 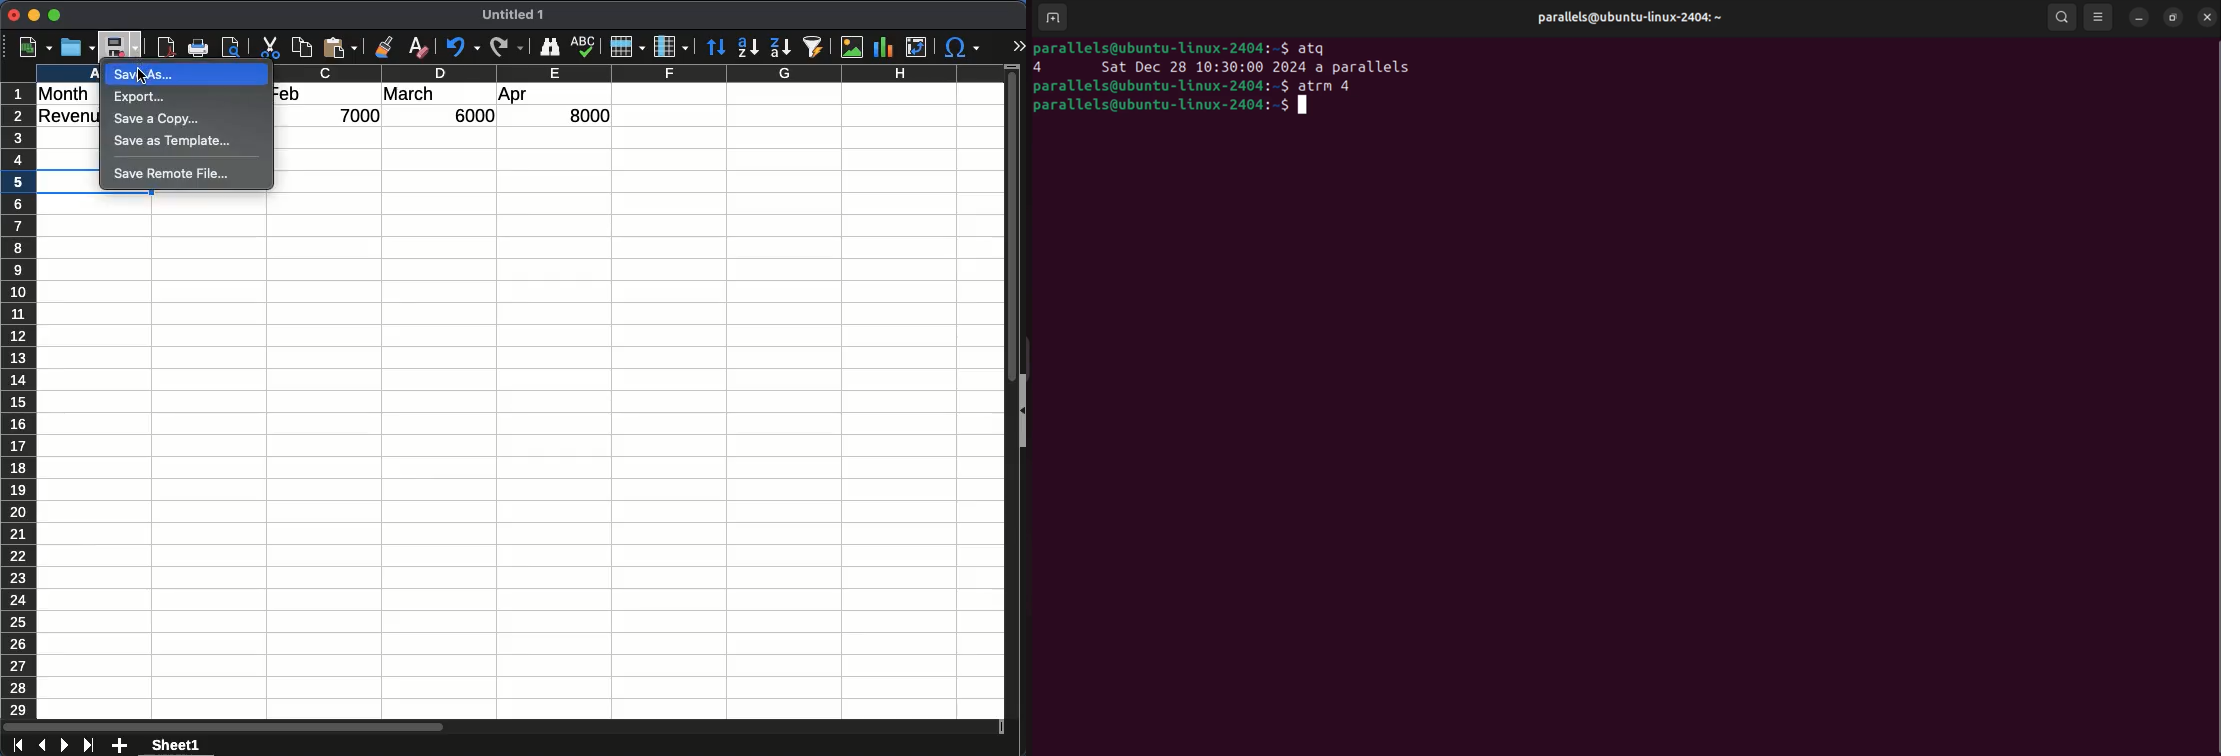 What do you see at coordinates (166, 48) in the screenshot?
I see `pdf reader` at bounding box center [166, 48].